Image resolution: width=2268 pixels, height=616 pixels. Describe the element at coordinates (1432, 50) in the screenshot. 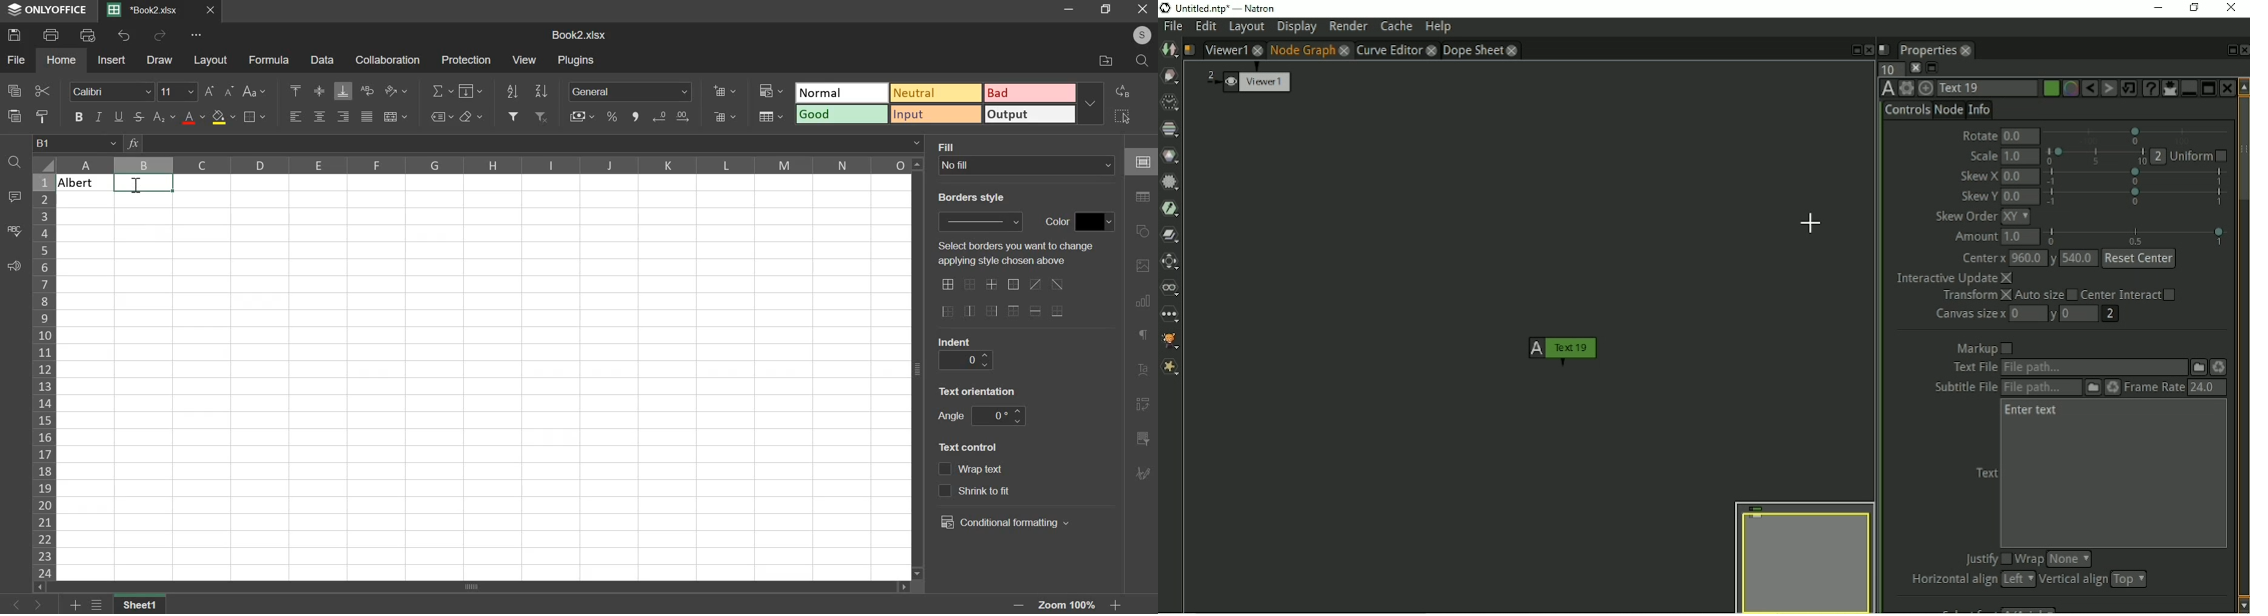

I see `close` at that location.